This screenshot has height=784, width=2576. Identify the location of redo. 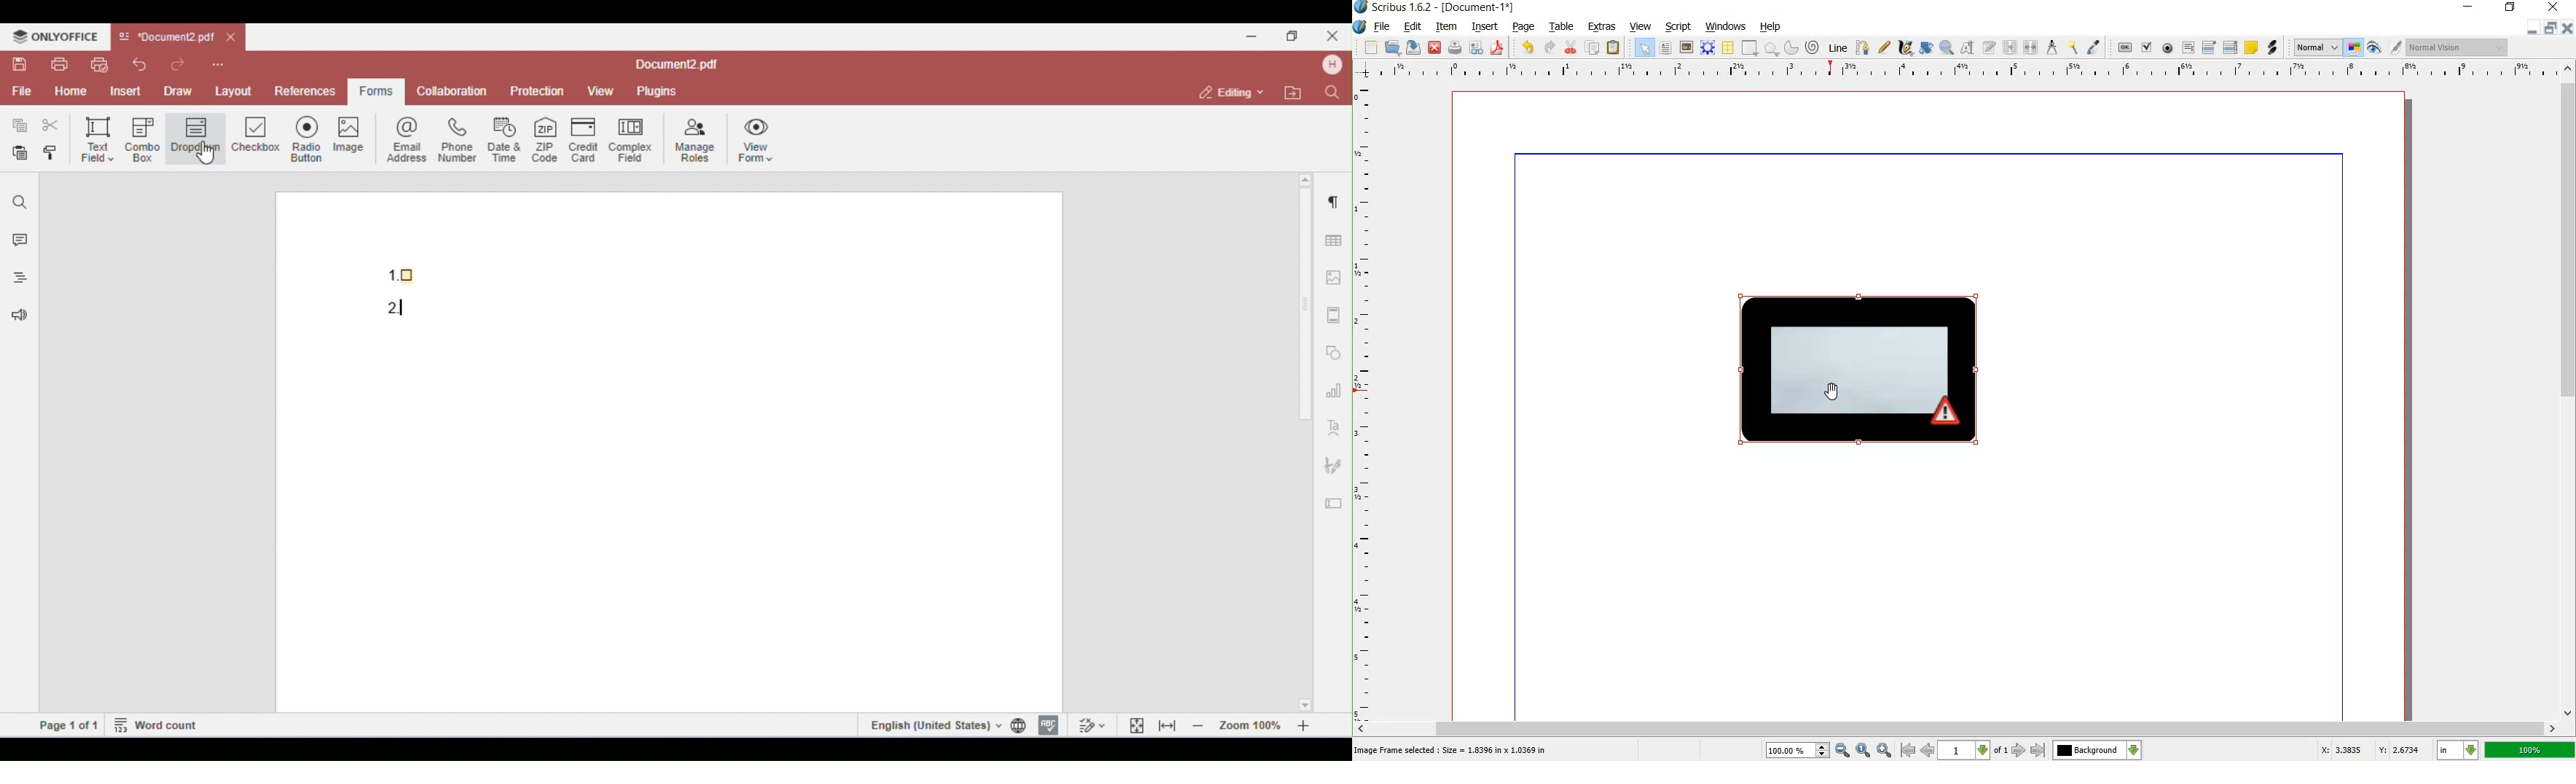
(1550, 48).